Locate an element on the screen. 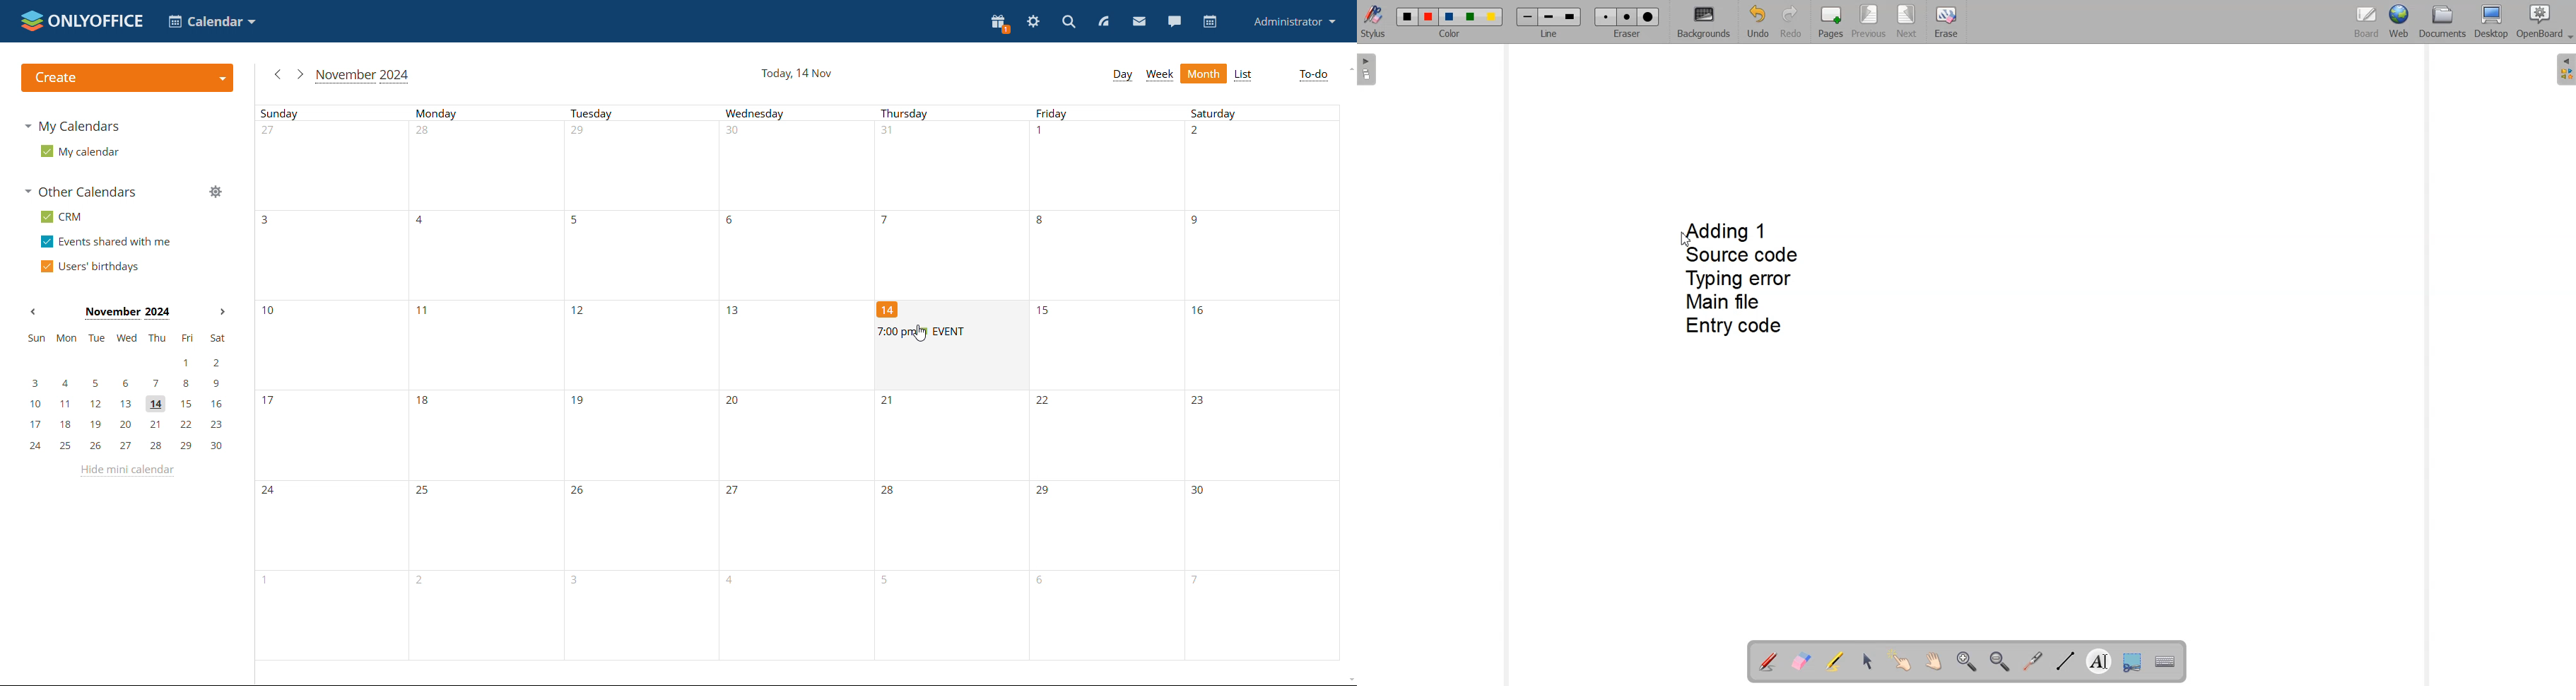 This screenshot has height=700, width=2576. current month is located at coordinates (127, 313).